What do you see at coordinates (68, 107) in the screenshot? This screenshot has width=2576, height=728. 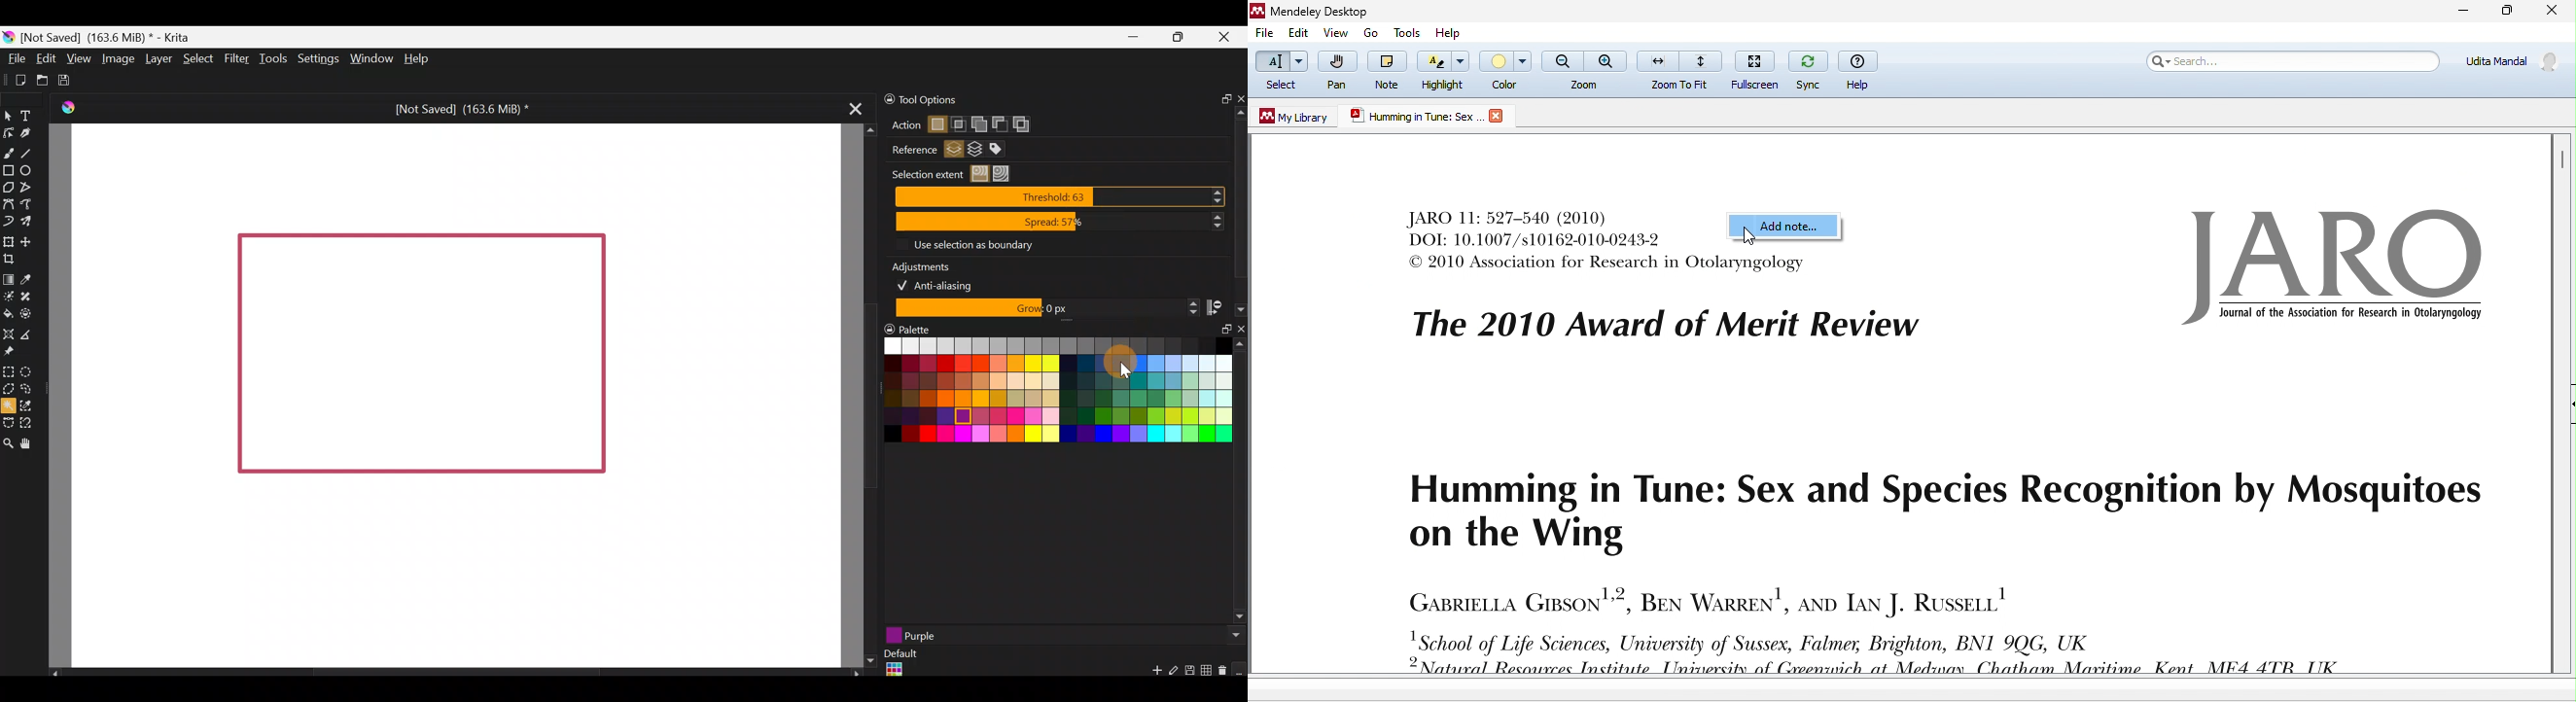 I see `Krita Logo` at bounding box center [68, 107].